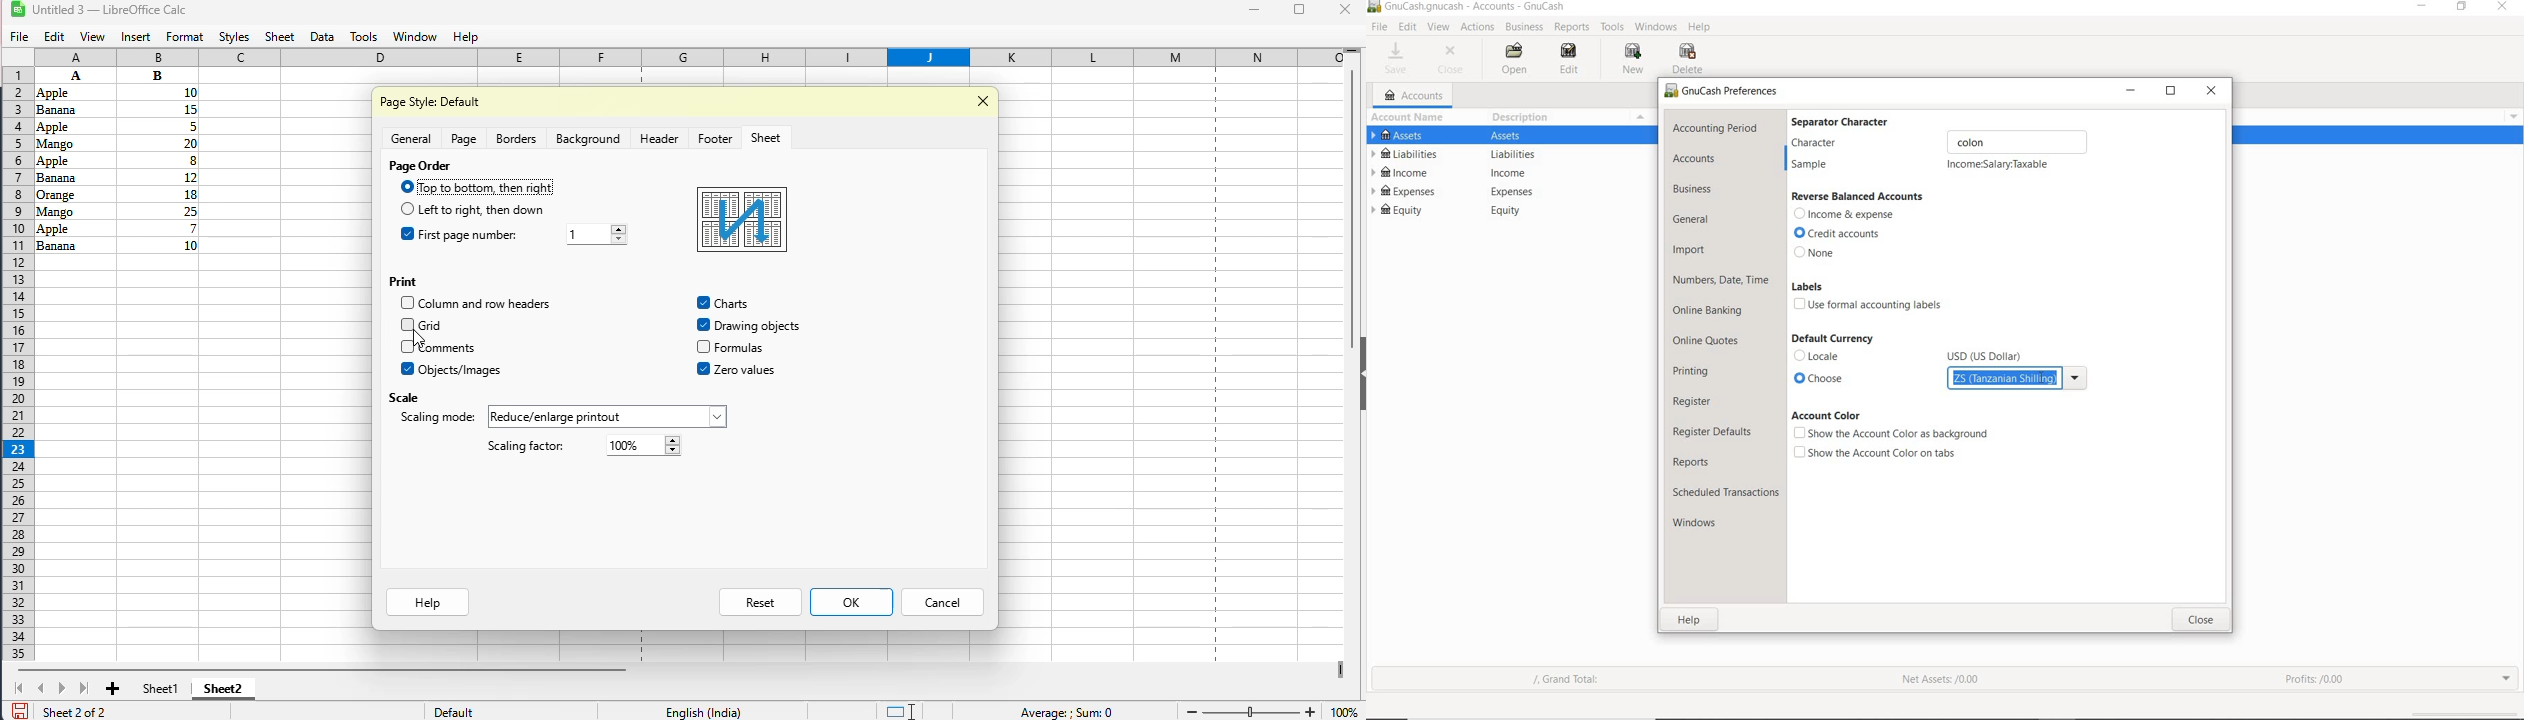  What do you see at coordinates (765, 138) in the screenshot?
I see `sheet` at bounding box center [765, 138].